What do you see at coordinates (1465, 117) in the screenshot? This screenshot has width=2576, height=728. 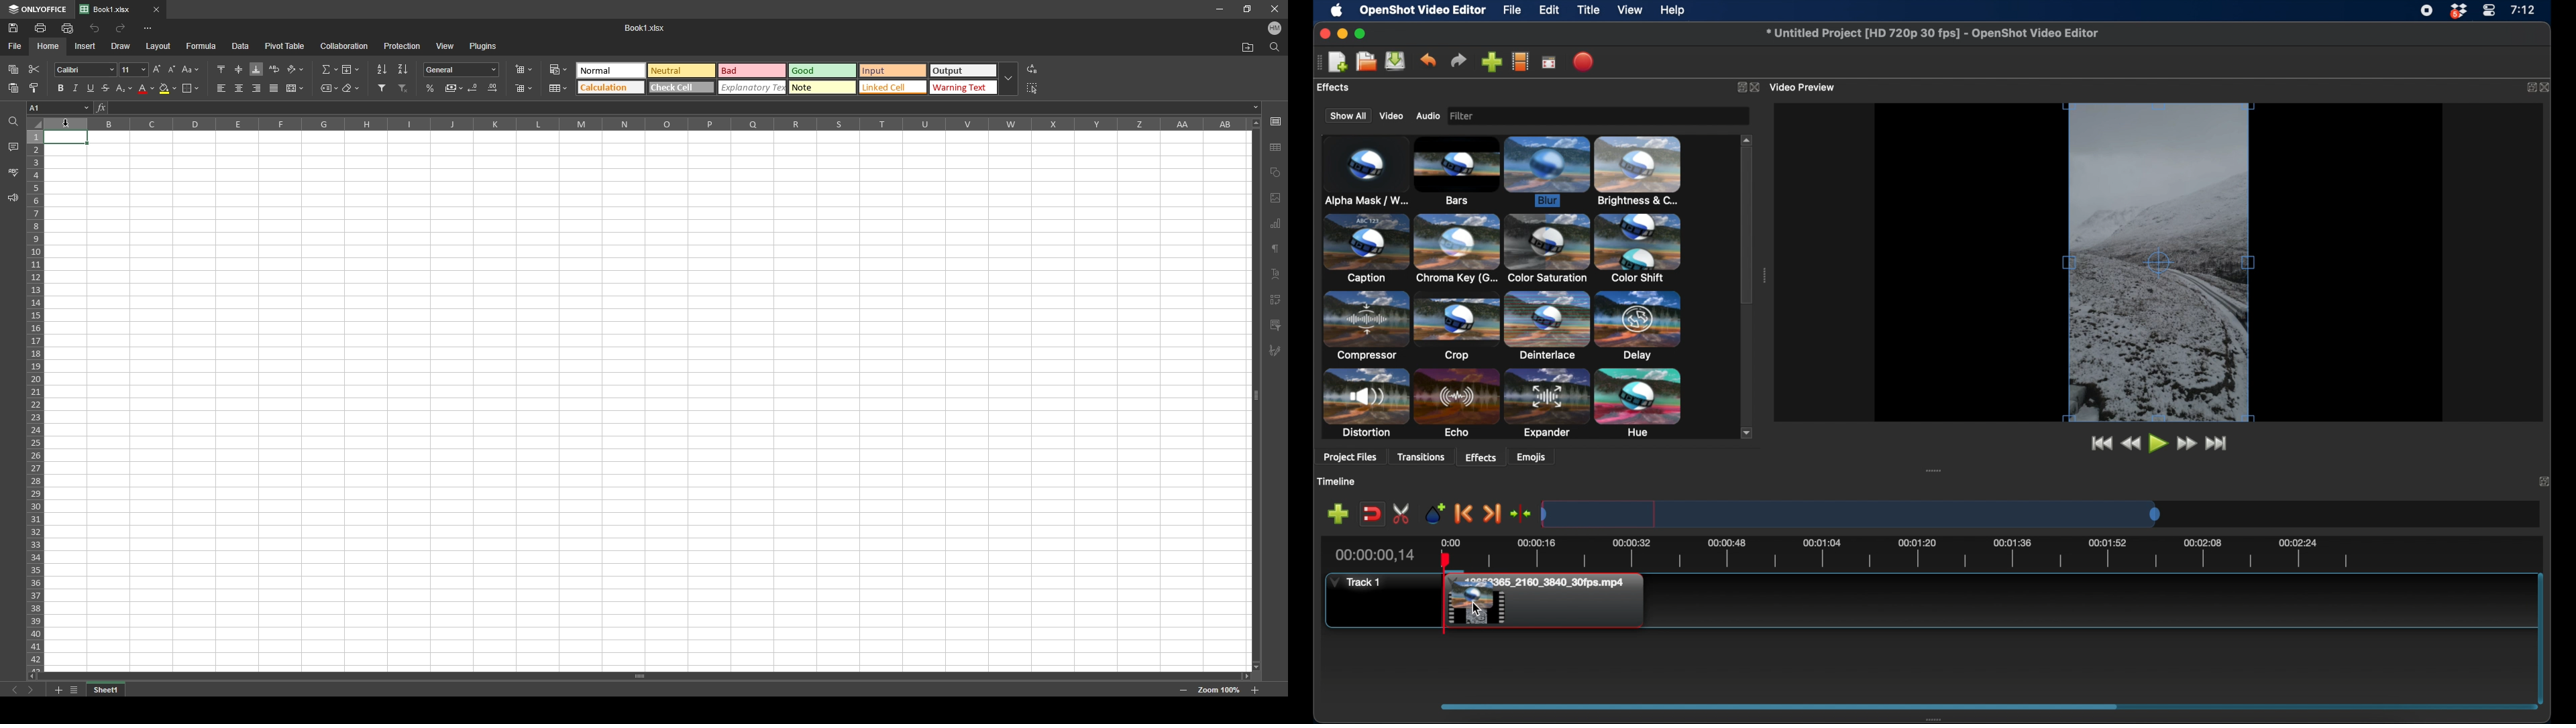 I see `image` at bounding box center [1465, 117].